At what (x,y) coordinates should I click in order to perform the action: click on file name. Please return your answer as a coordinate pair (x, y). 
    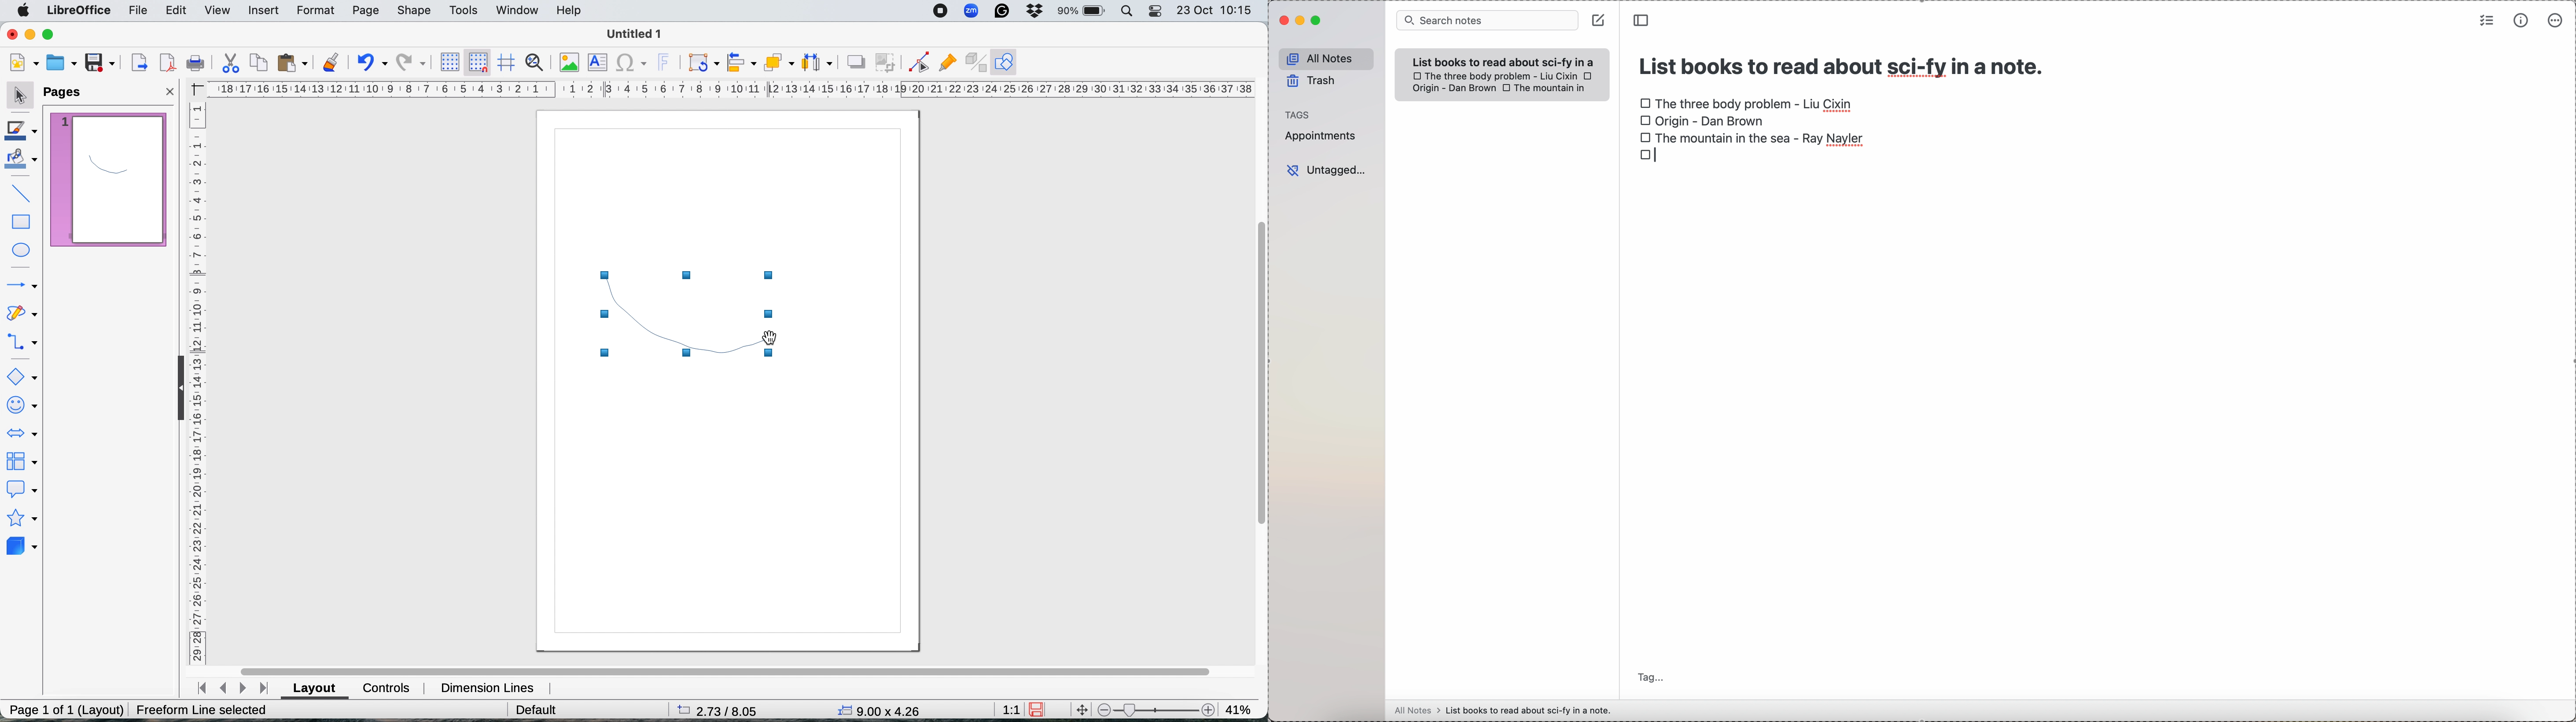
    Looking at the image, I should click on (640, 33).